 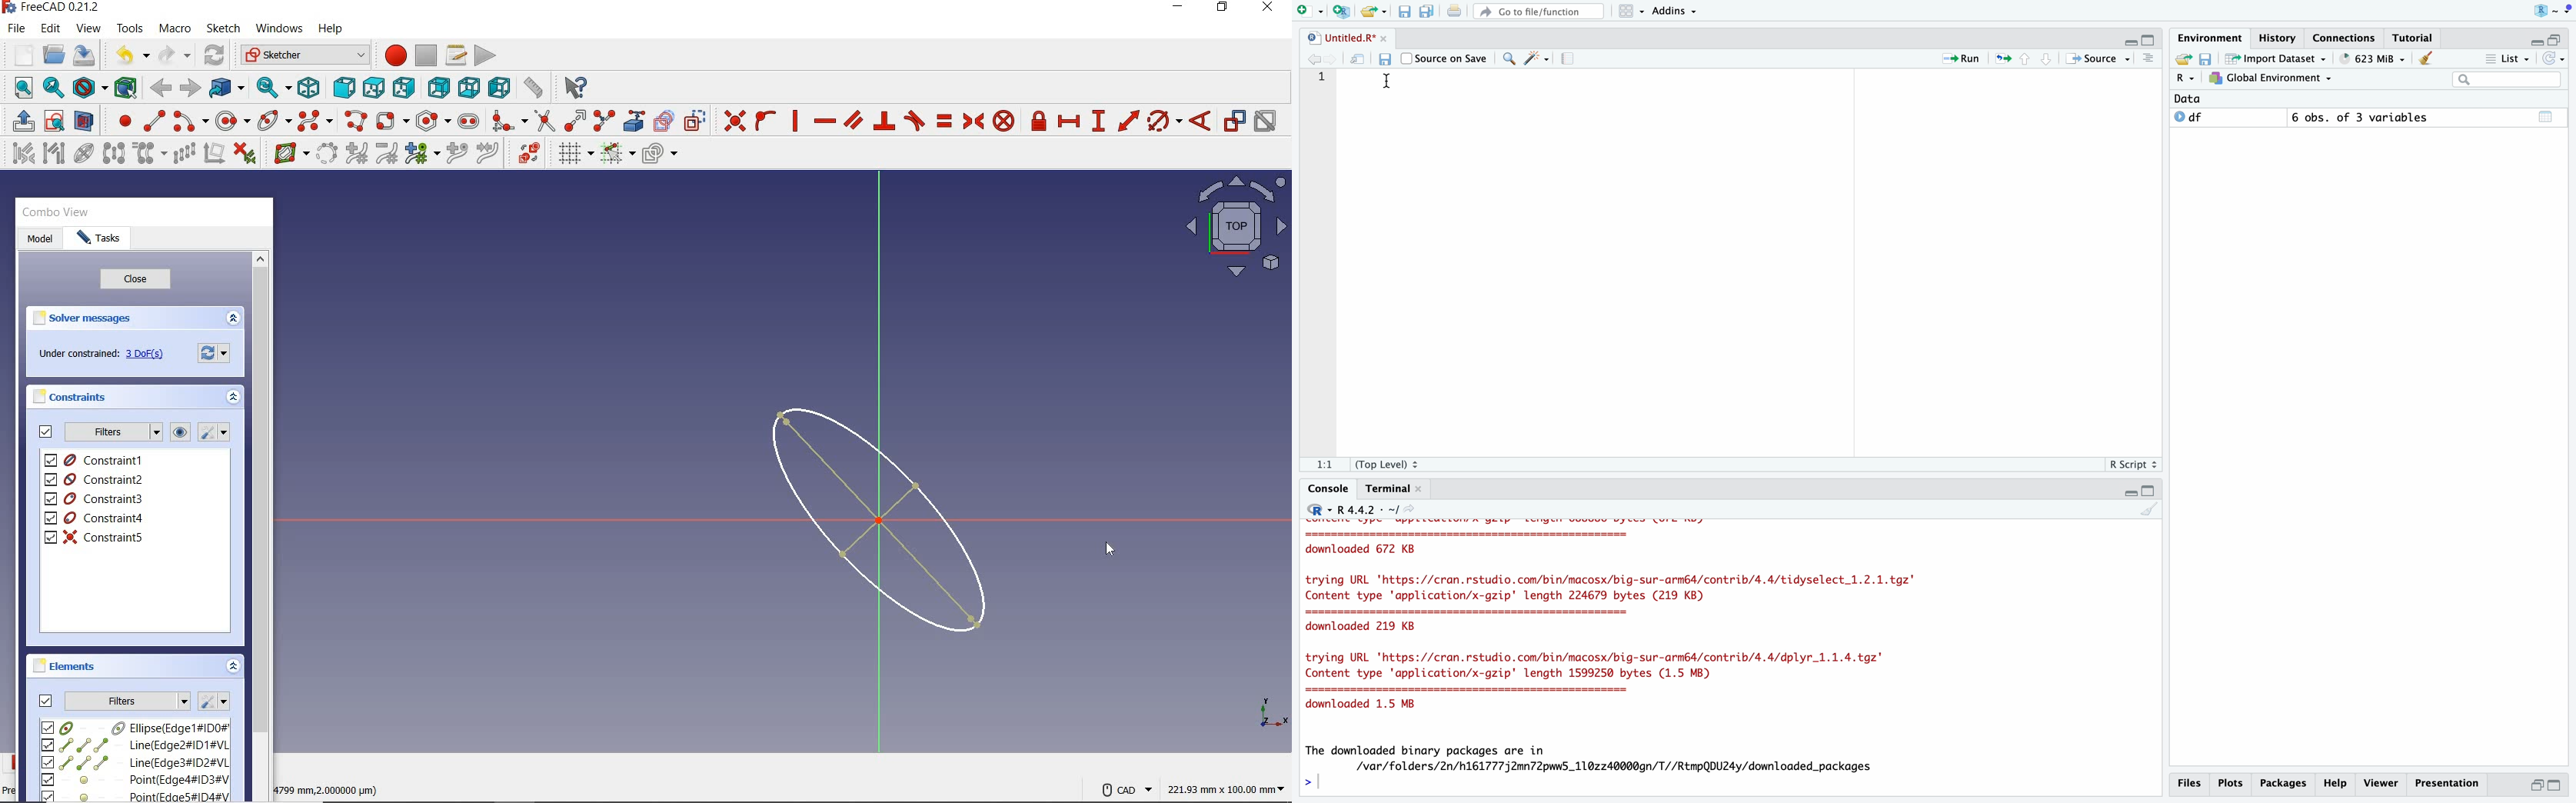 What do you see at coordinates (1389, 464) in the screenshot?
I see `(Top Level)` at bounding box center [1389, 464].